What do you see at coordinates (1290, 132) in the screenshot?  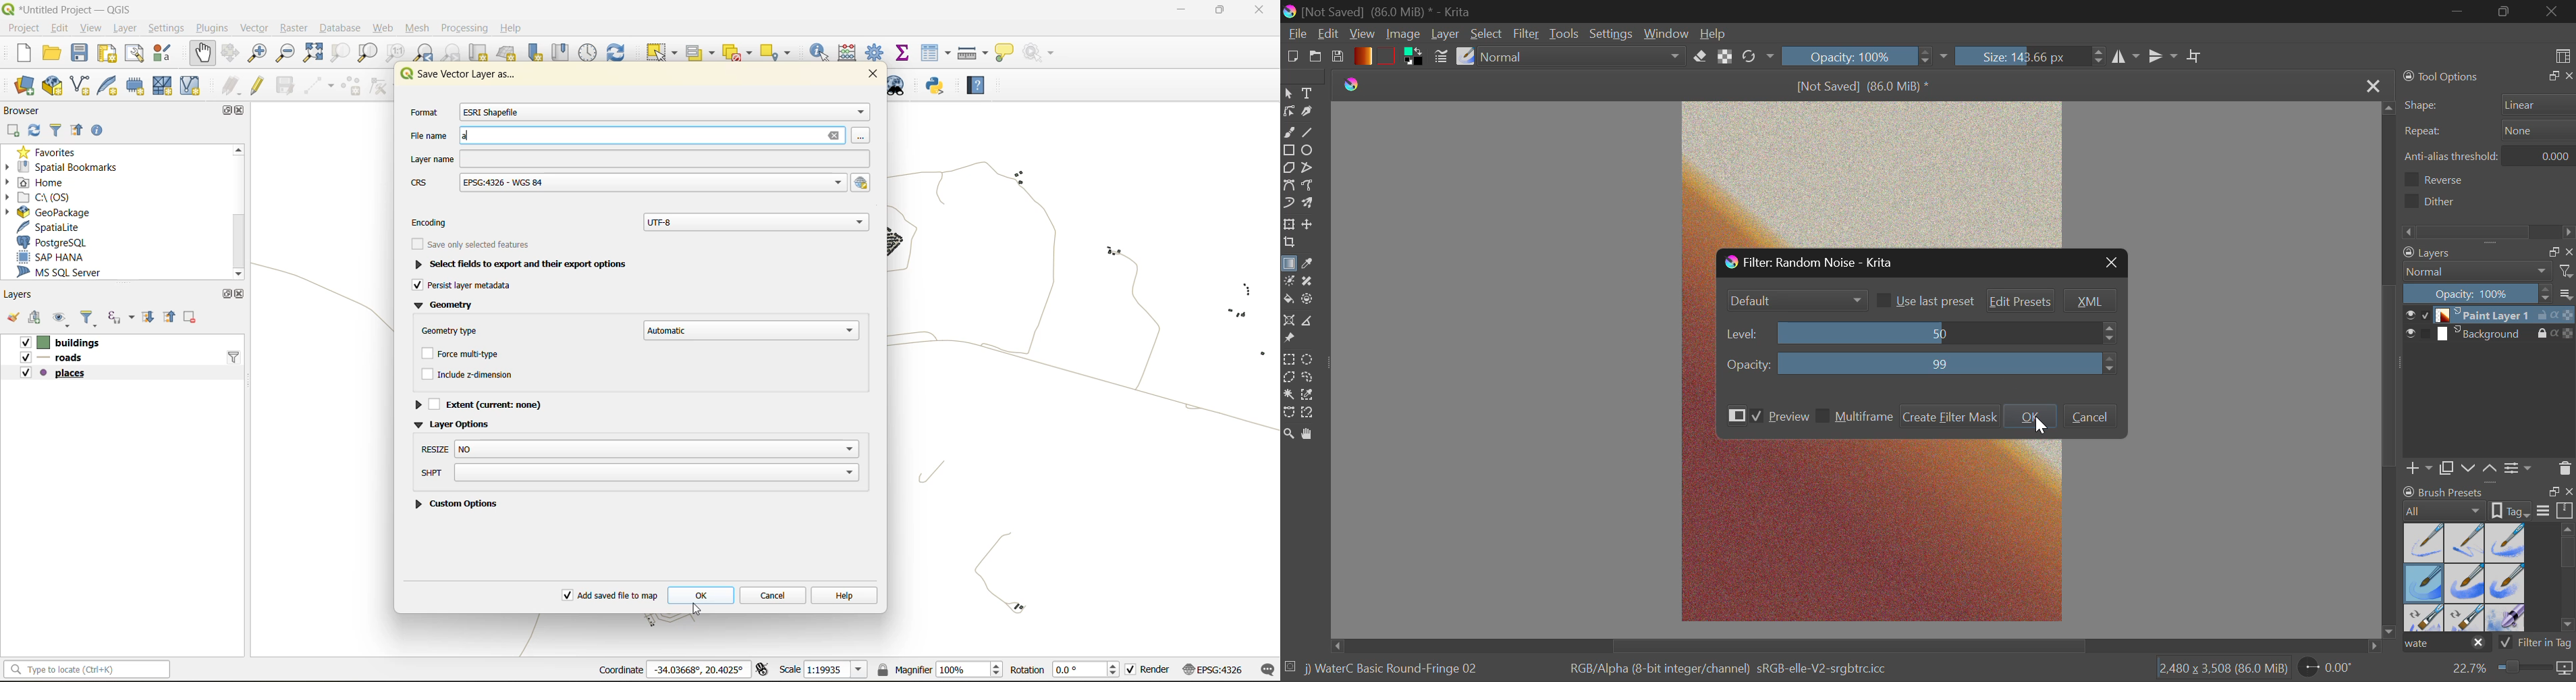 I see `Freehand` at bounding box center [1290, 132].